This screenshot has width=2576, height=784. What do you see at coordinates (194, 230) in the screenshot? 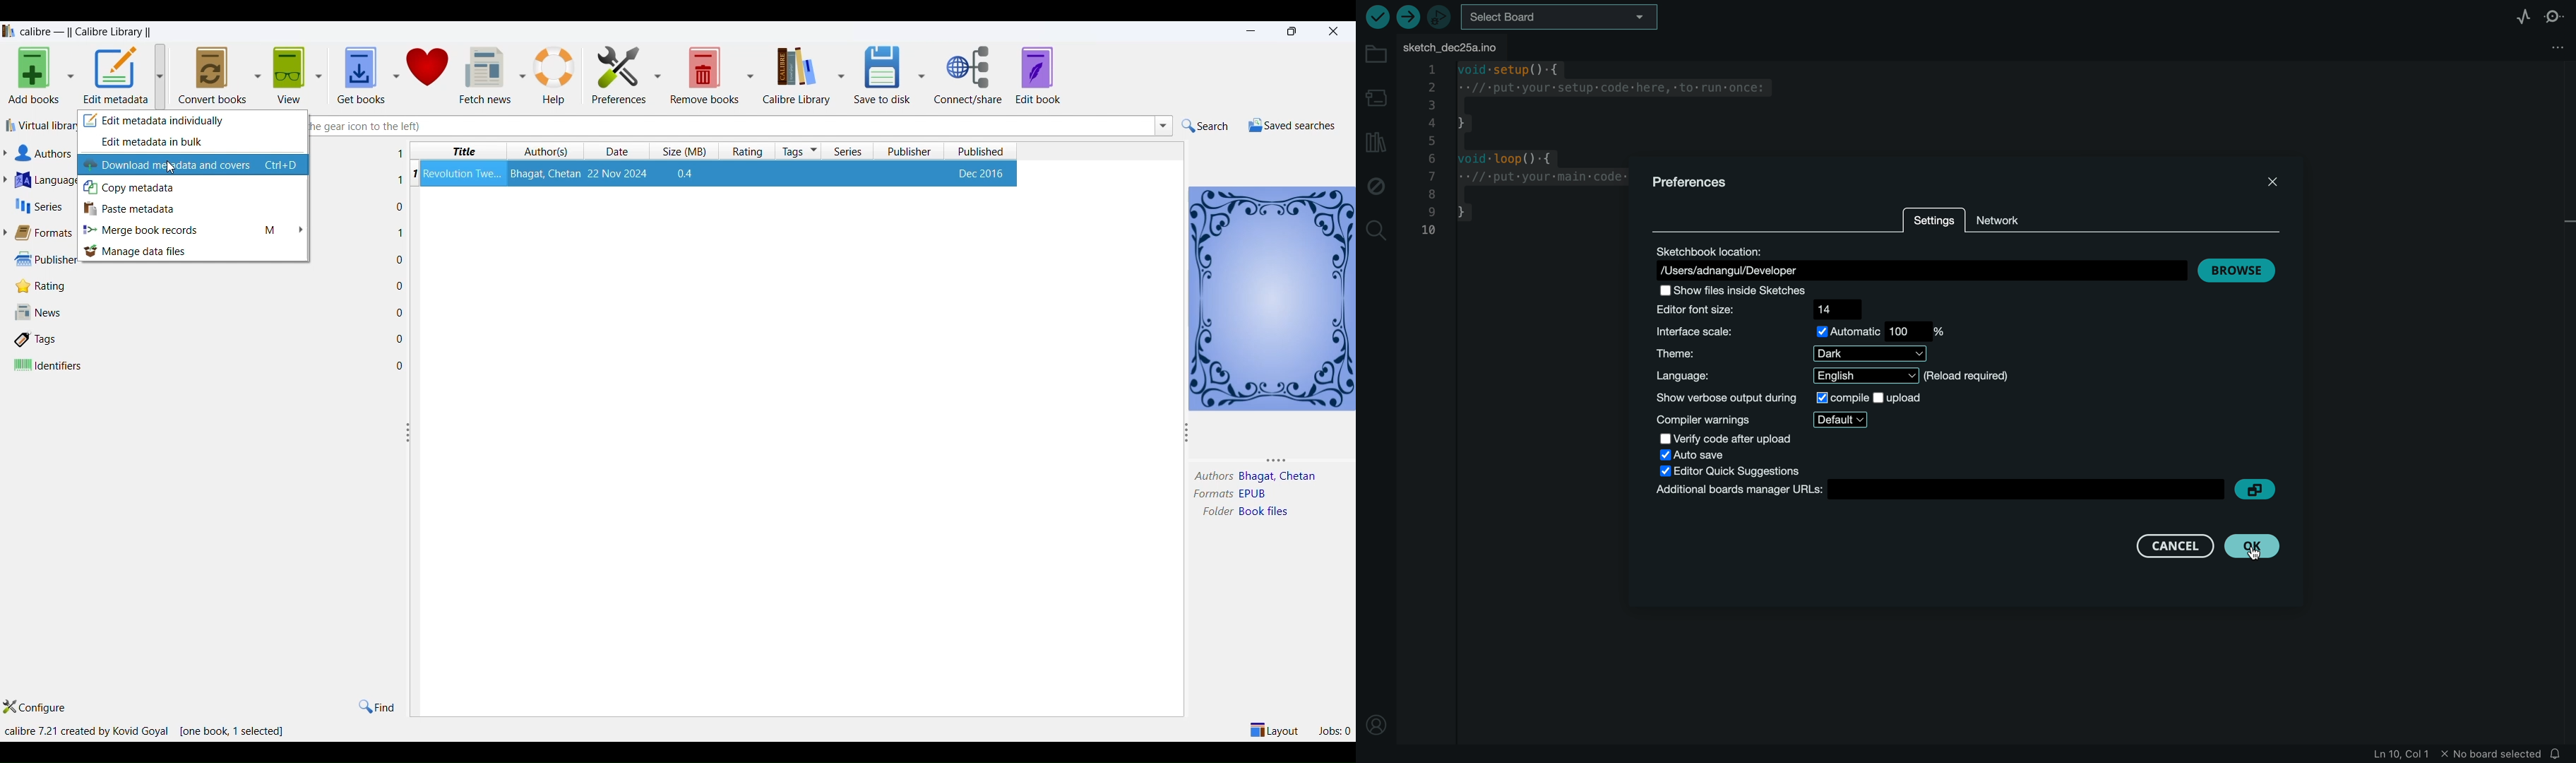
I see `merge book records` at bounding box center [194, 230].